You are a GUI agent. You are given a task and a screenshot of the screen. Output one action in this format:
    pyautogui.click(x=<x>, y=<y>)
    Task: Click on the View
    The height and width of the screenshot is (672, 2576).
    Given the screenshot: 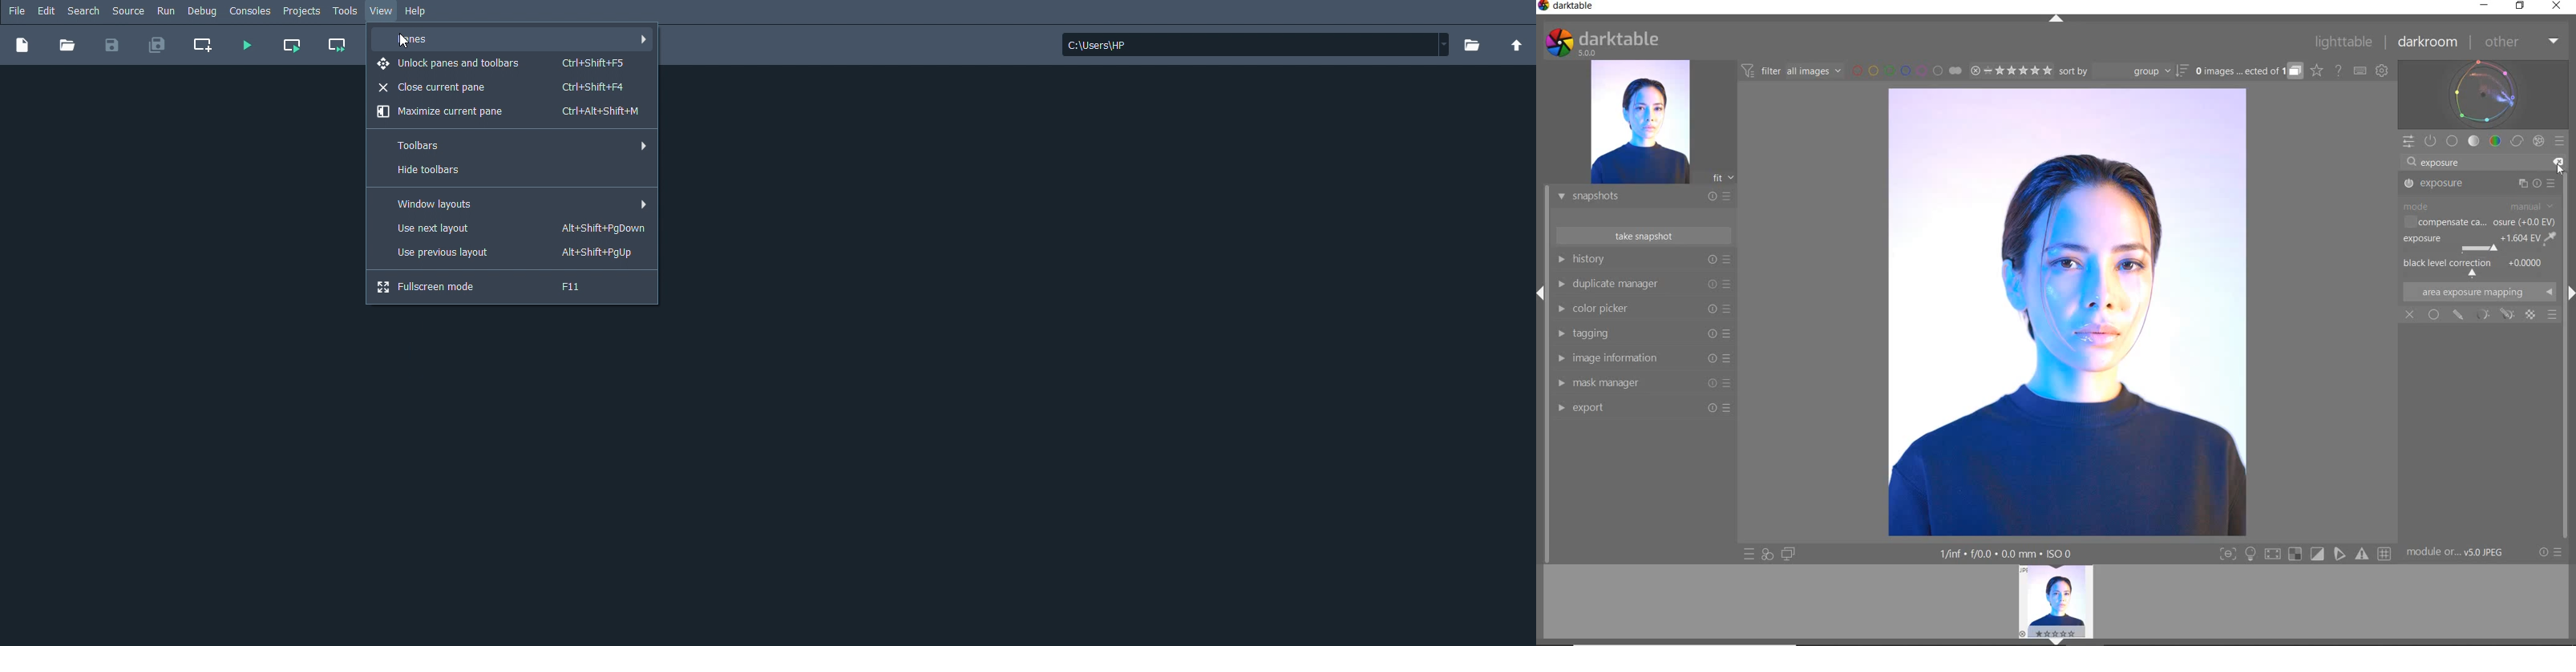 What is the action you would take?
    pyautogui.click(x=381, y=10)
    